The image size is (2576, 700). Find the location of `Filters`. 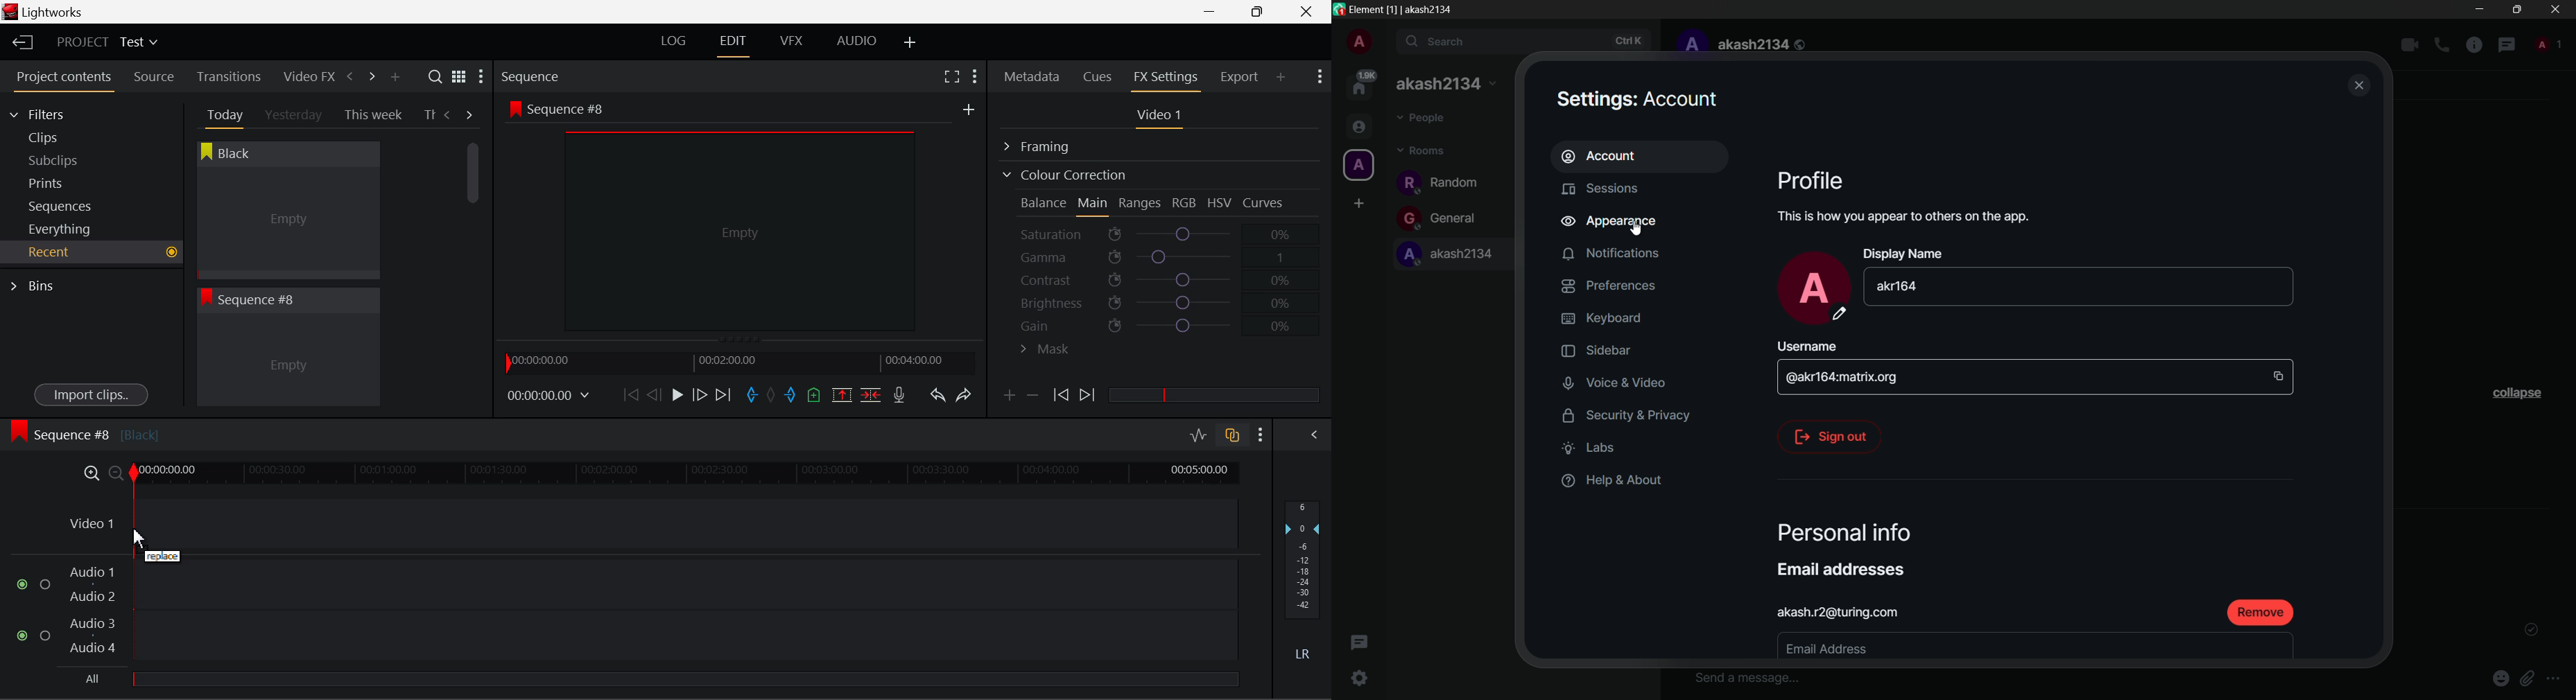

Filters is located at coordinates (50, 112).